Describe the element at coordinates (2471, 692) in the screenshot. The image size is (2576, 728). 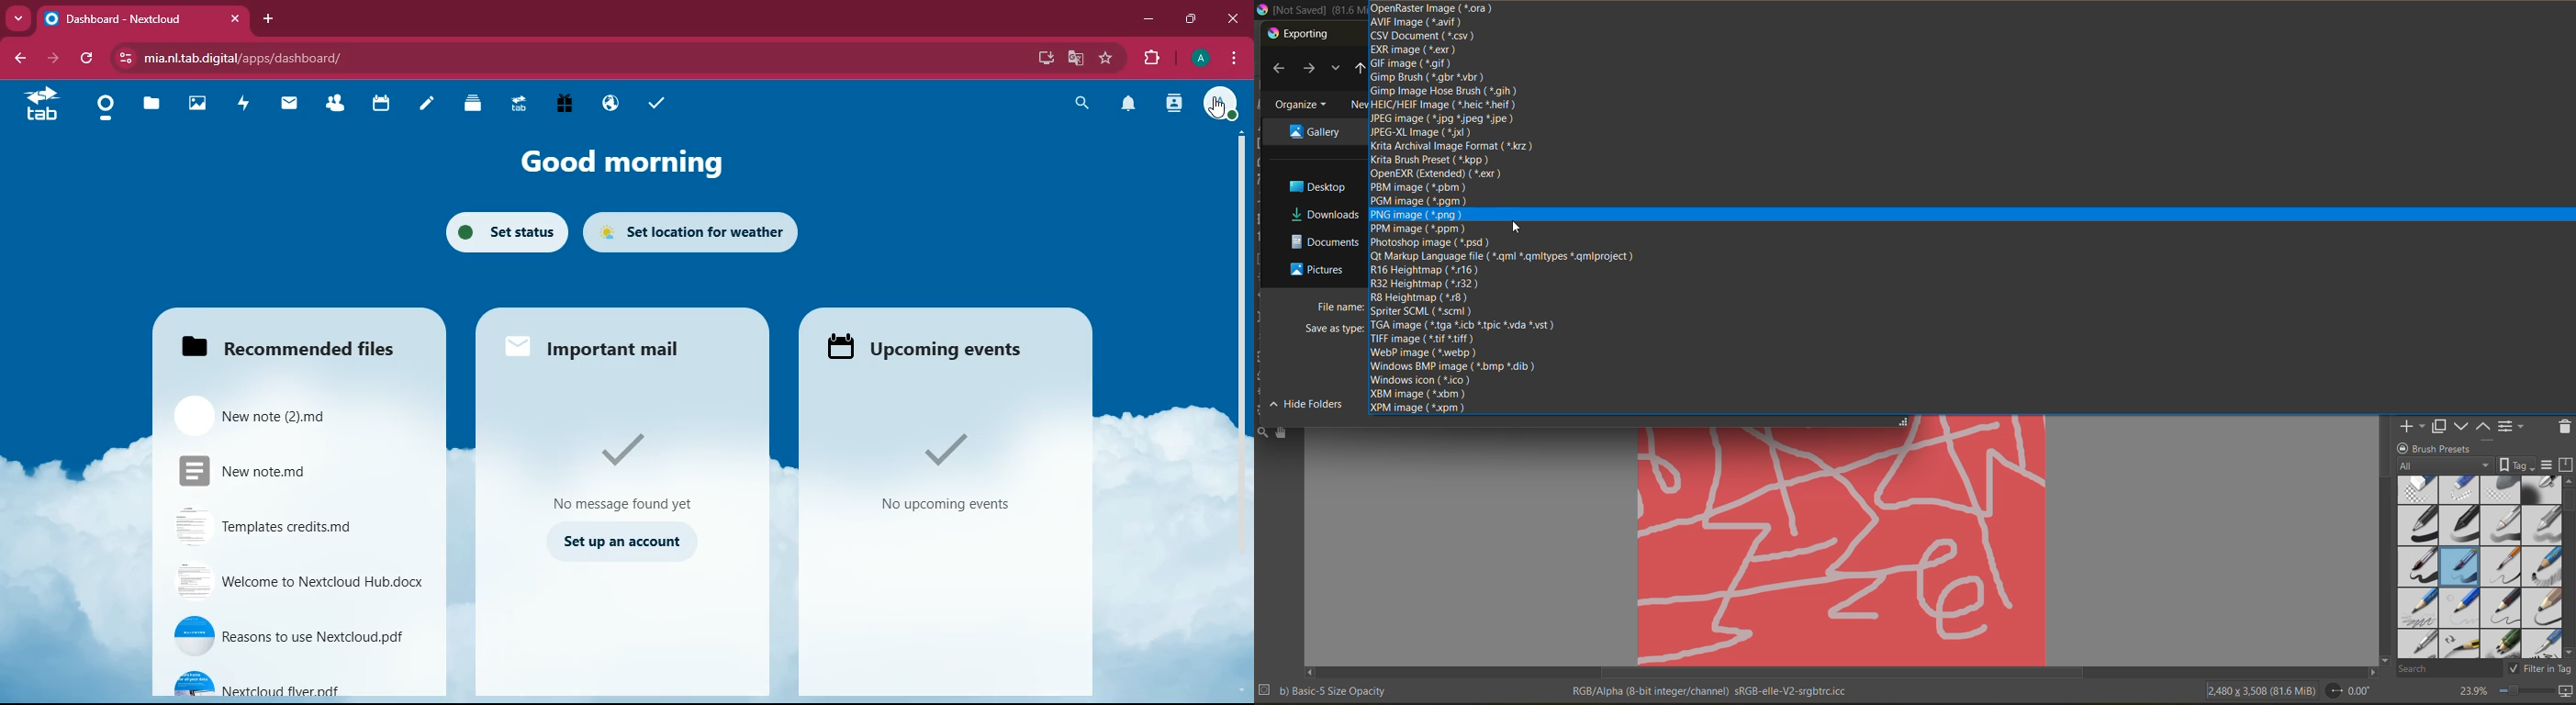
I see `zoom factor` at that location.